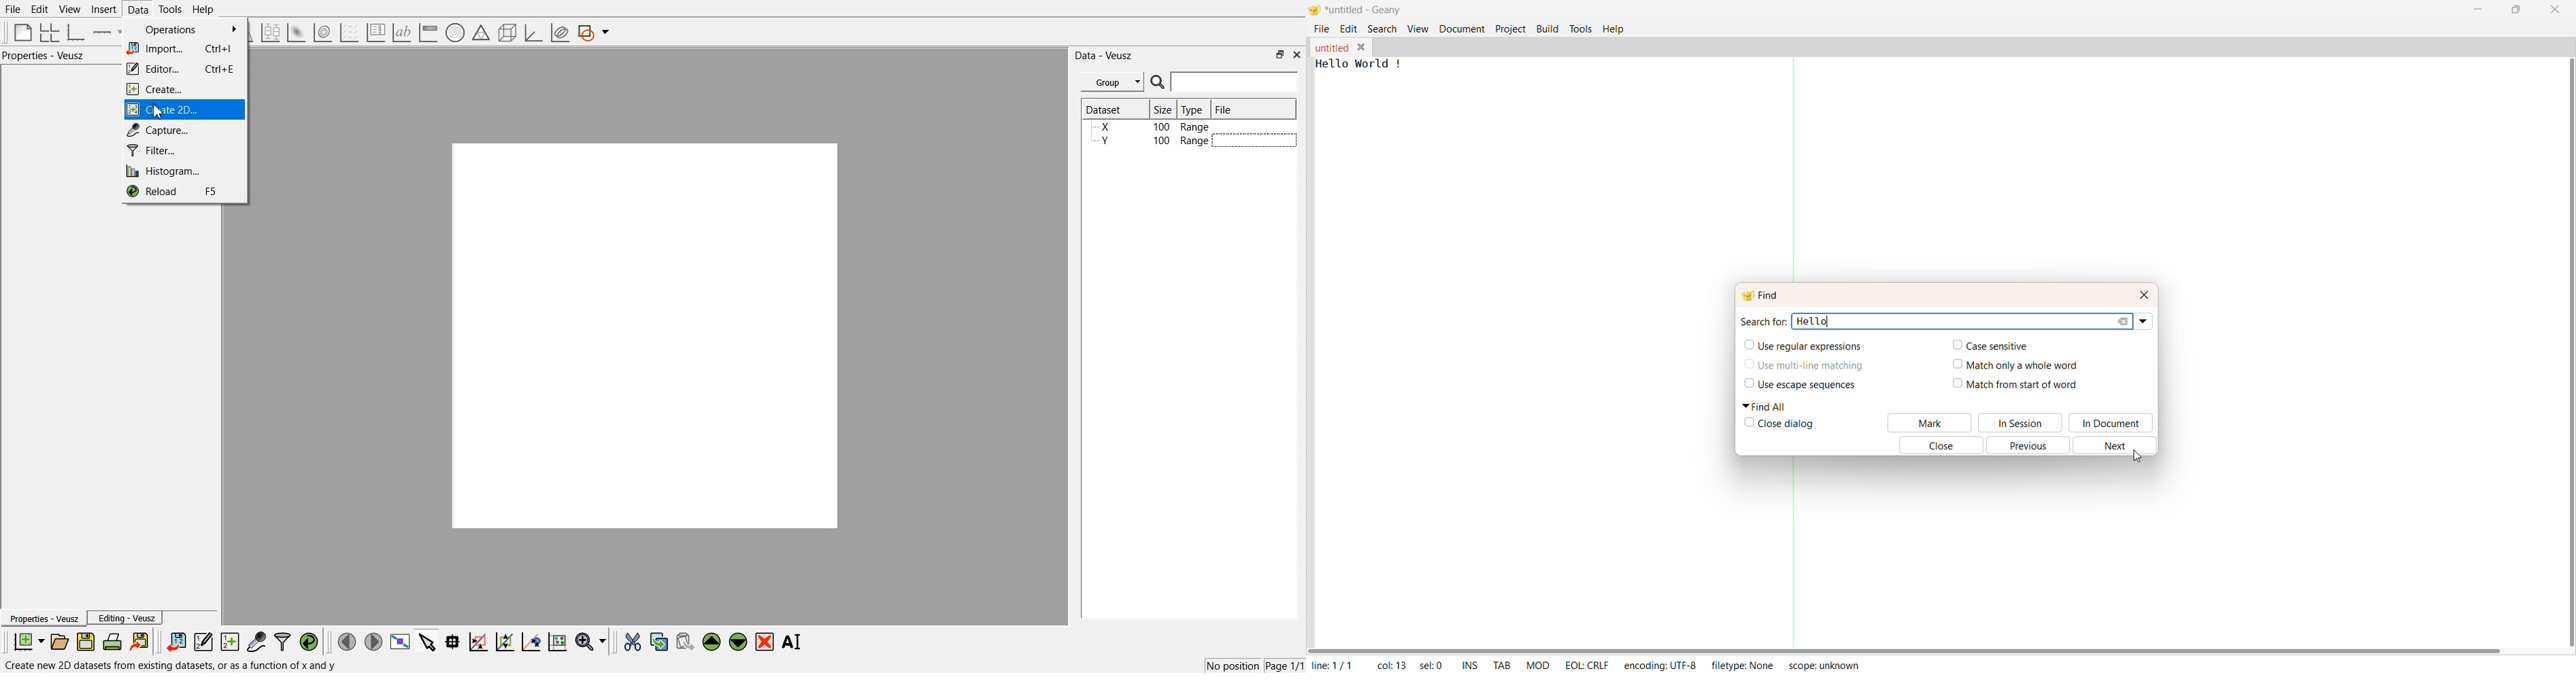  Describe the element at coordinates (125, 617) in the screenshot. I see `Editing - Veusz` at that location.